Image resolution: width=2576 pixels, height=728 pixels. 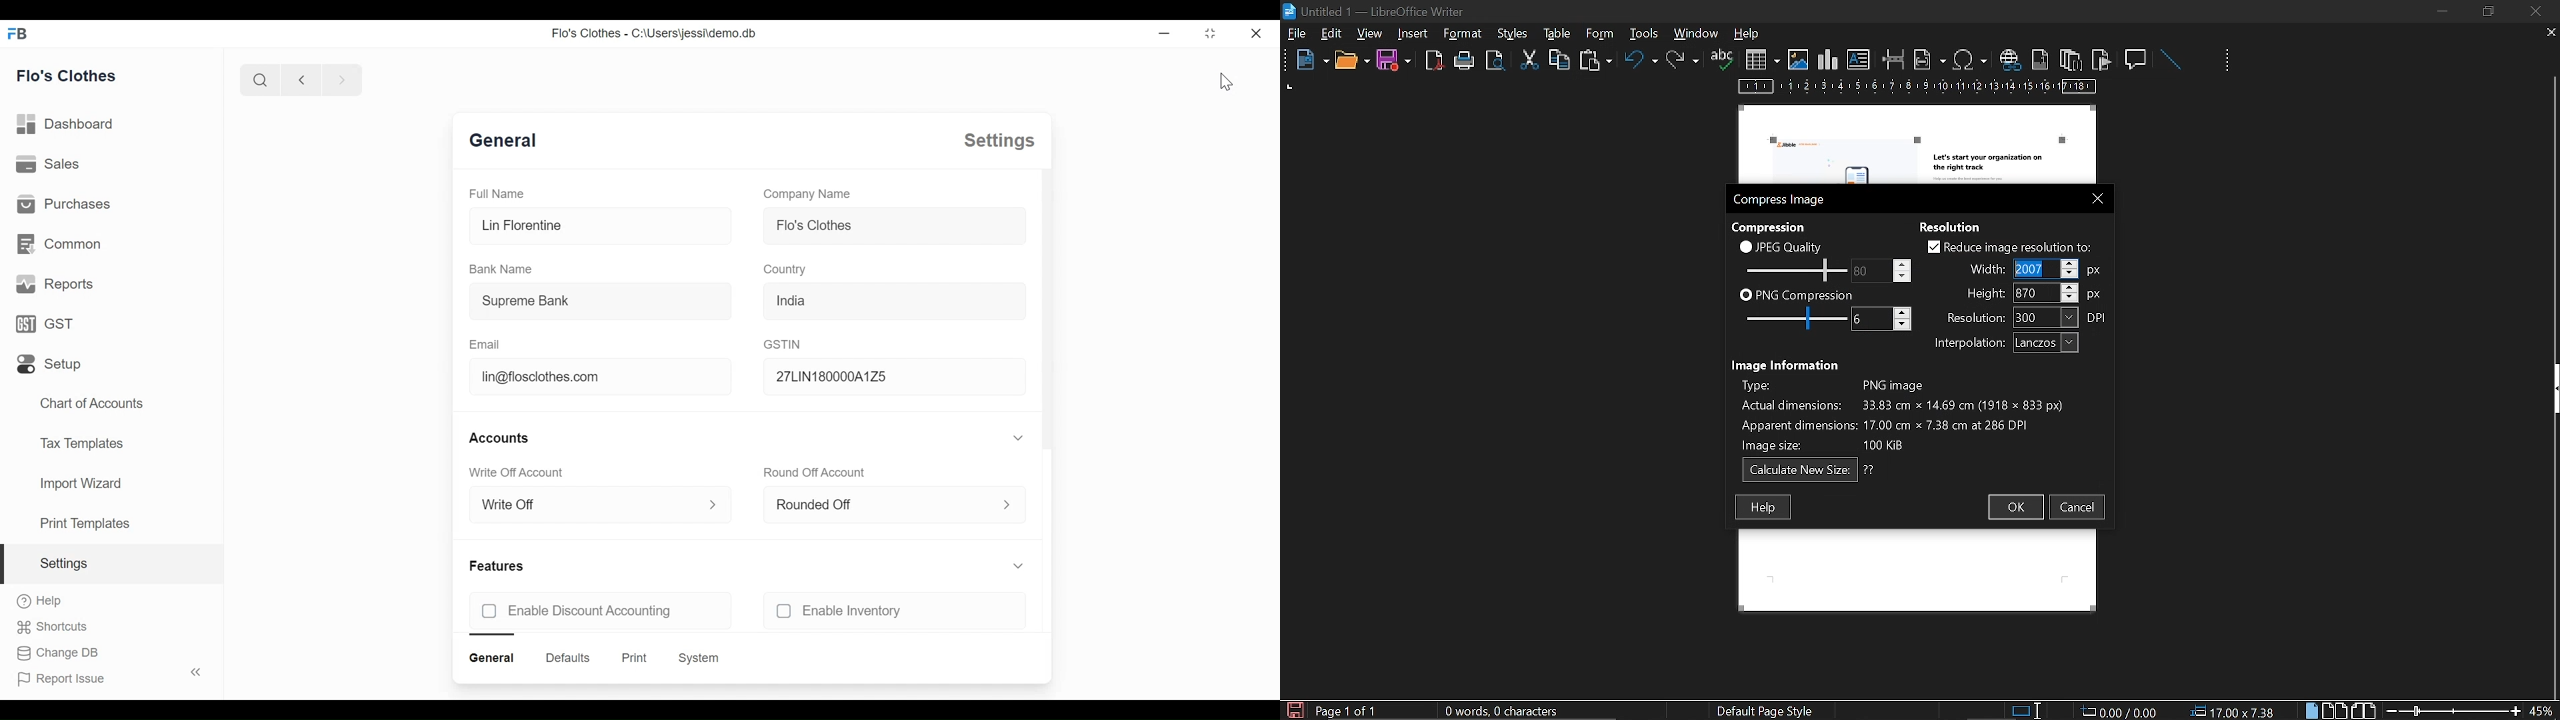 What do you see at coordinates (93, 404) in the screenshot?
I see `chart of accounts` at bounding box center [93, 404].